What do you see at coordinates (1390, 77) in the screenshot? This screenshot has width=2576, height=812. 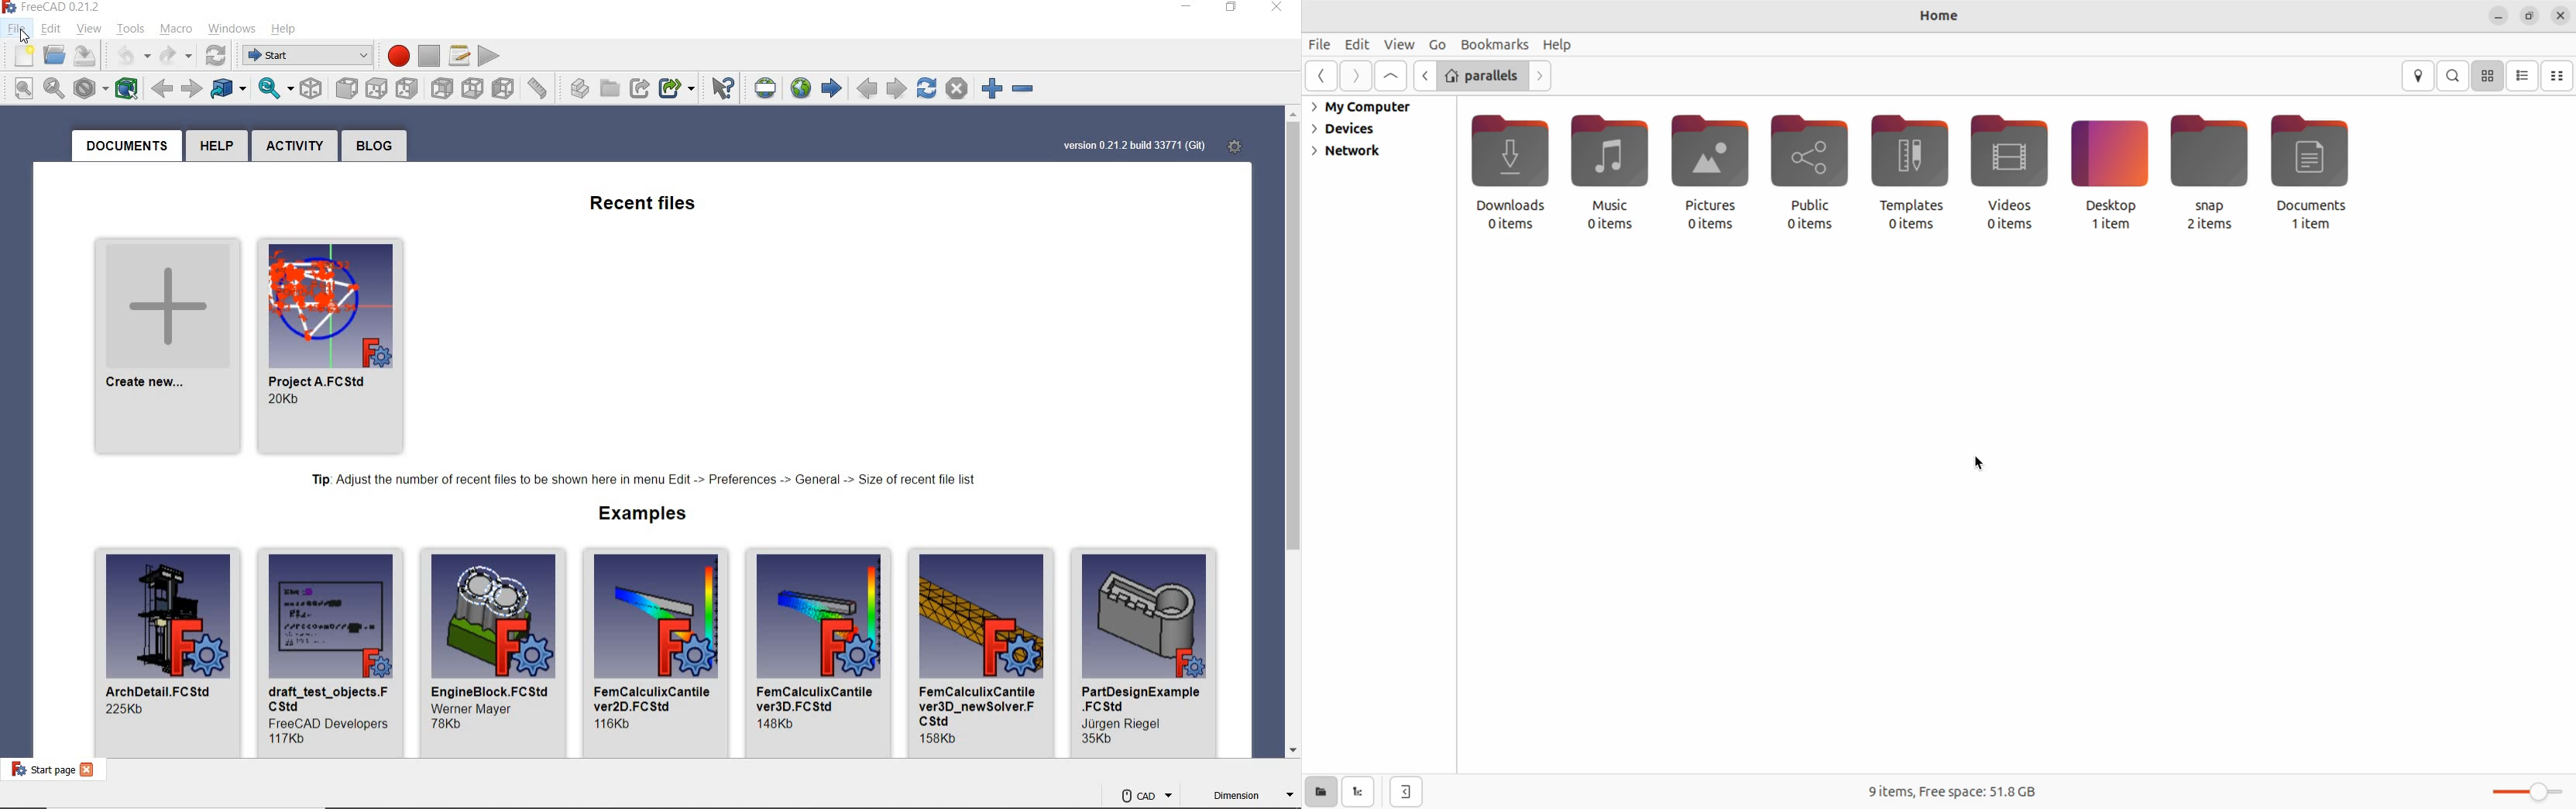 I see `Goto first page` at bounding box center [1390, 77].